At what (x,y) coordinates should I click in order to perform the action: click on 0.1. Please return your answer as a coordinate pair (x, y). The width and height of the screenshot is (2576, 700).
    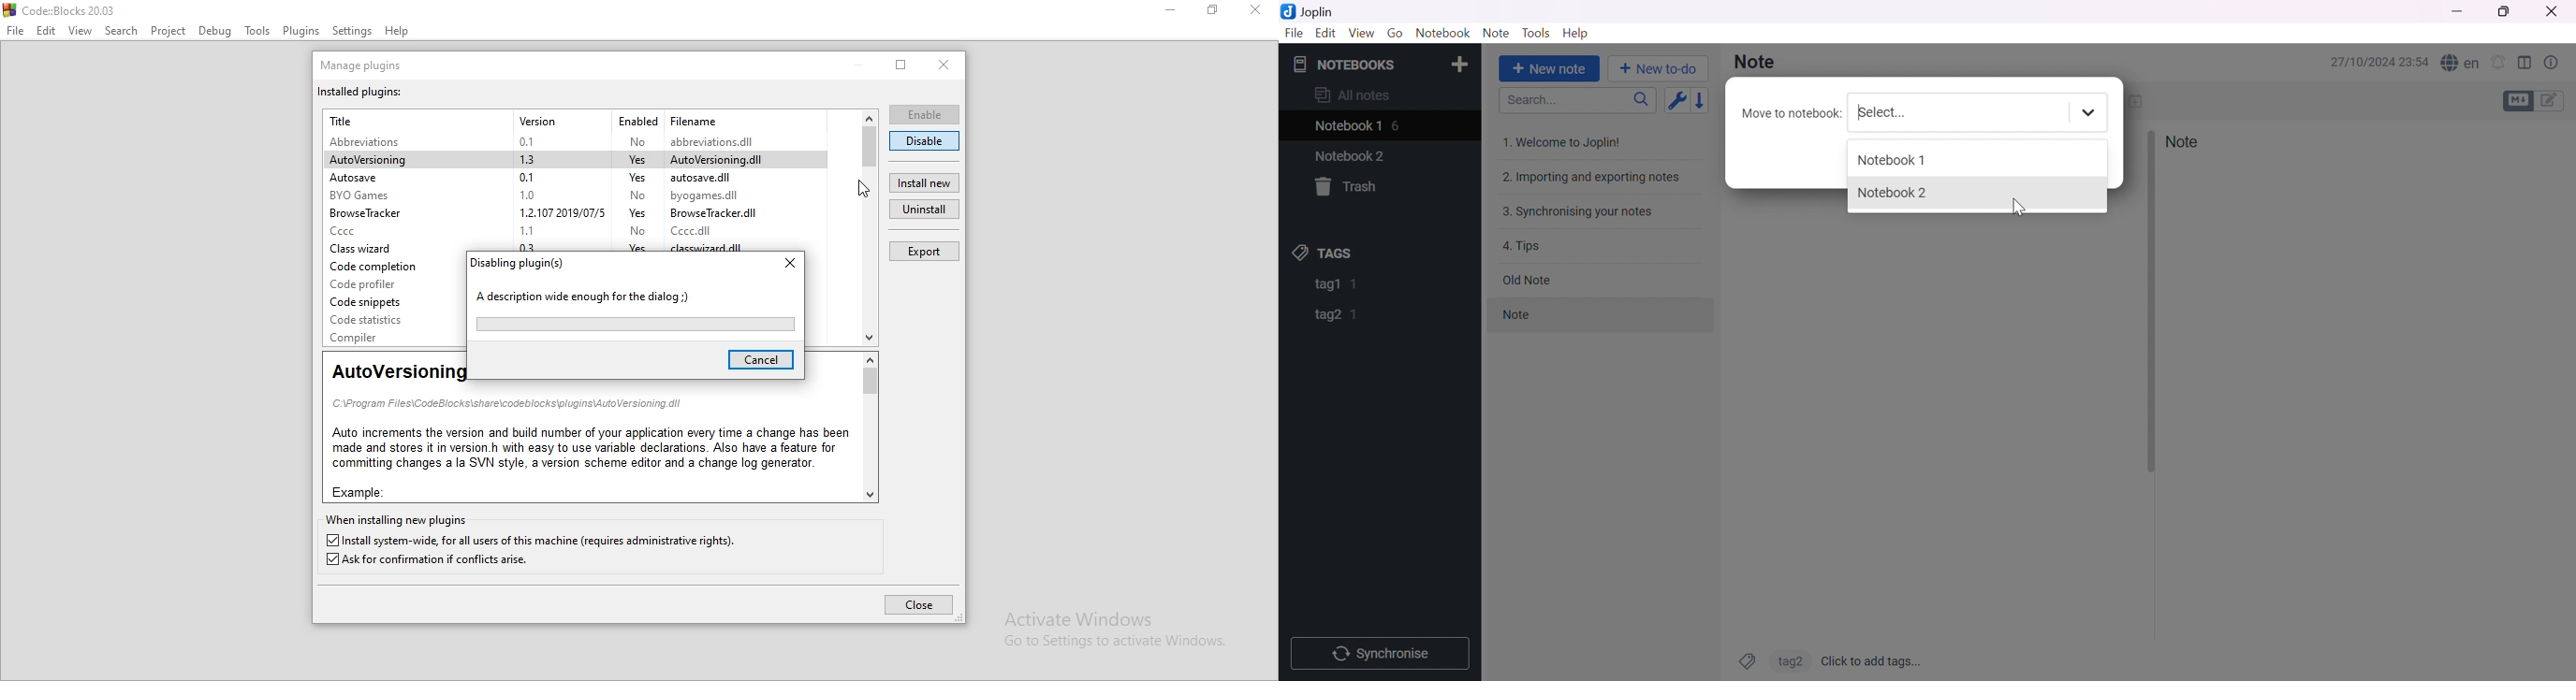
    Looking at the image, I should click on (527, 175).